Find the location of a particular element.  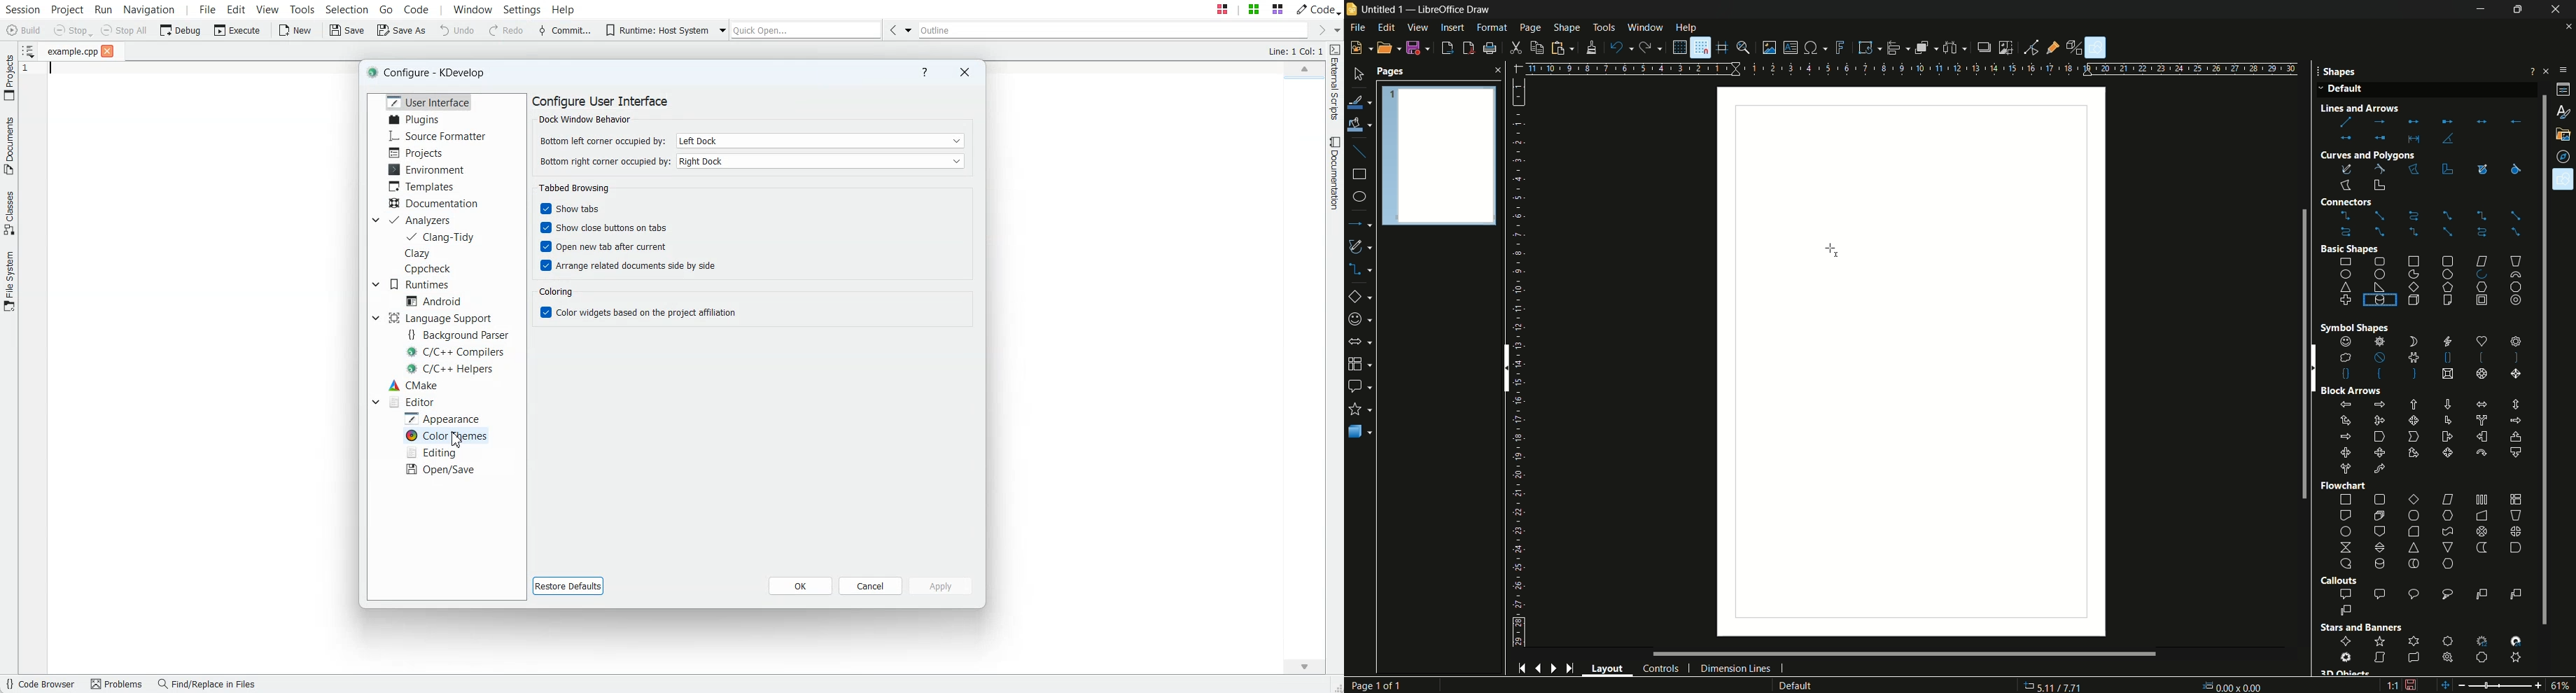

block arrows is located at coordinates (1361, 341).